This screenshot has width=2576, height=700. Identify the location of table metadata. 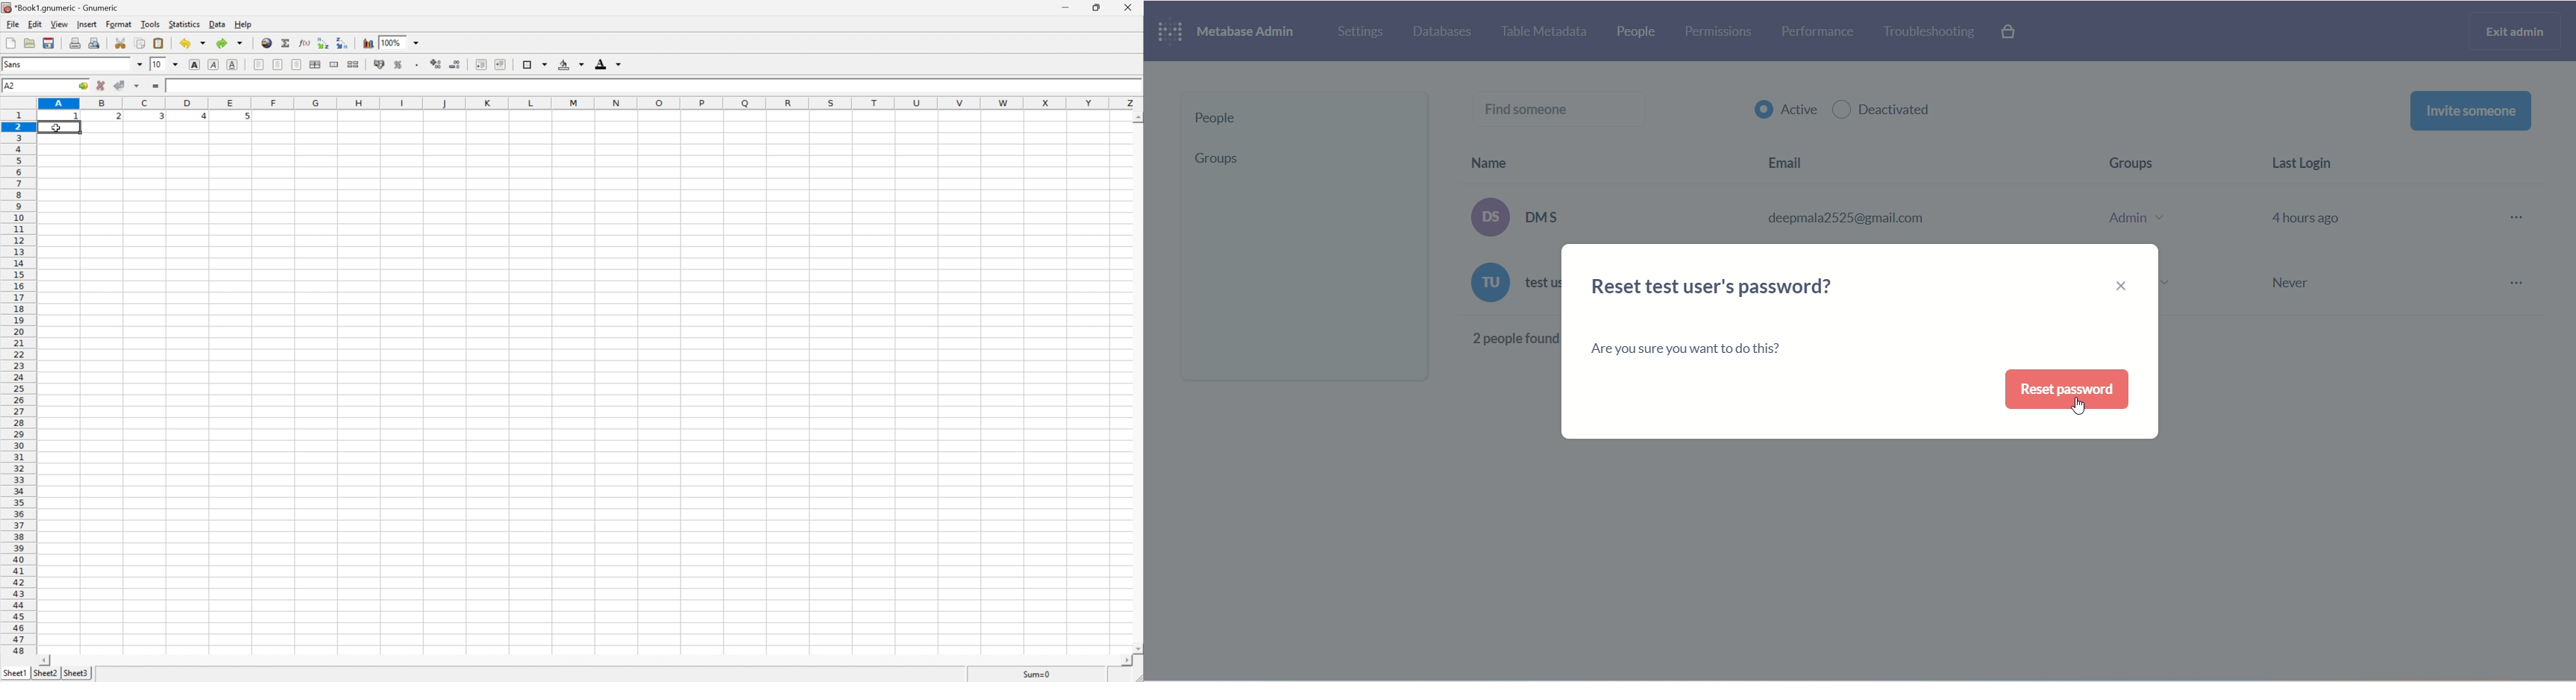
(1547, 32).